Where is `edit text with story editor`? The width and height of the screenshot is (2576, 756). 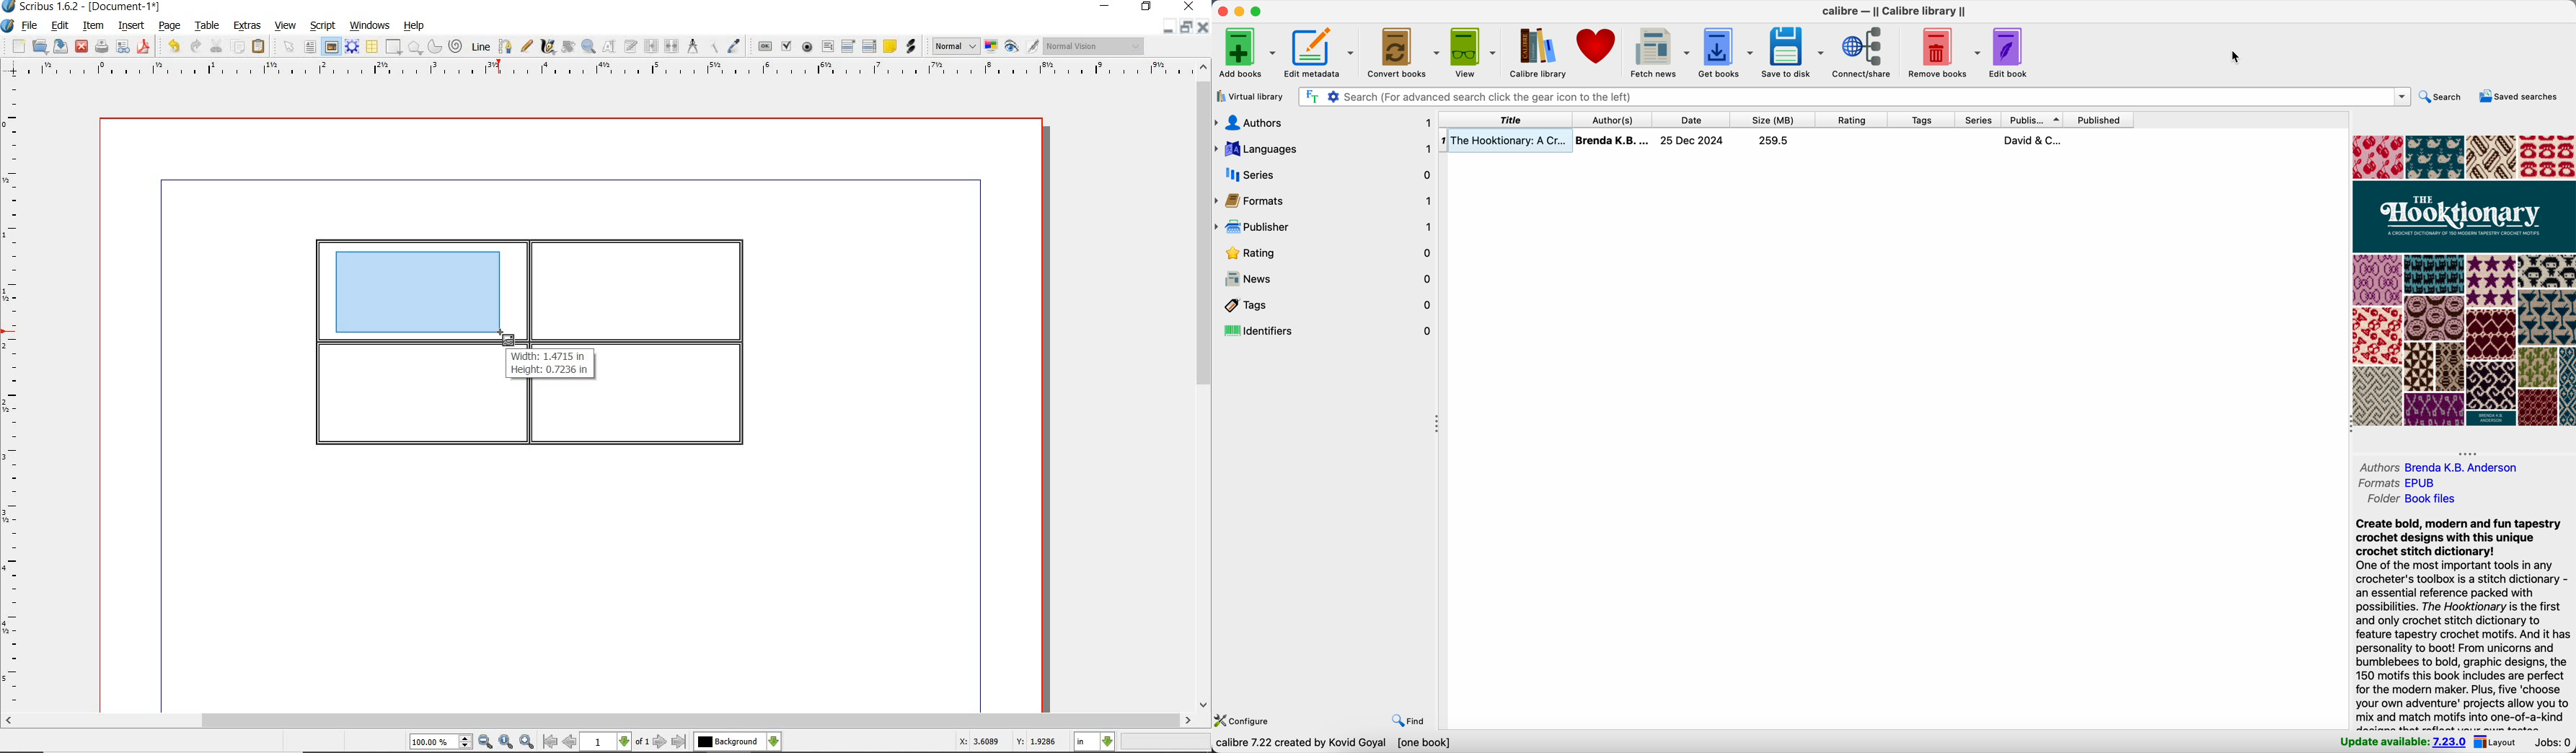 edit text with story editor is located at coordinates (631, 45).